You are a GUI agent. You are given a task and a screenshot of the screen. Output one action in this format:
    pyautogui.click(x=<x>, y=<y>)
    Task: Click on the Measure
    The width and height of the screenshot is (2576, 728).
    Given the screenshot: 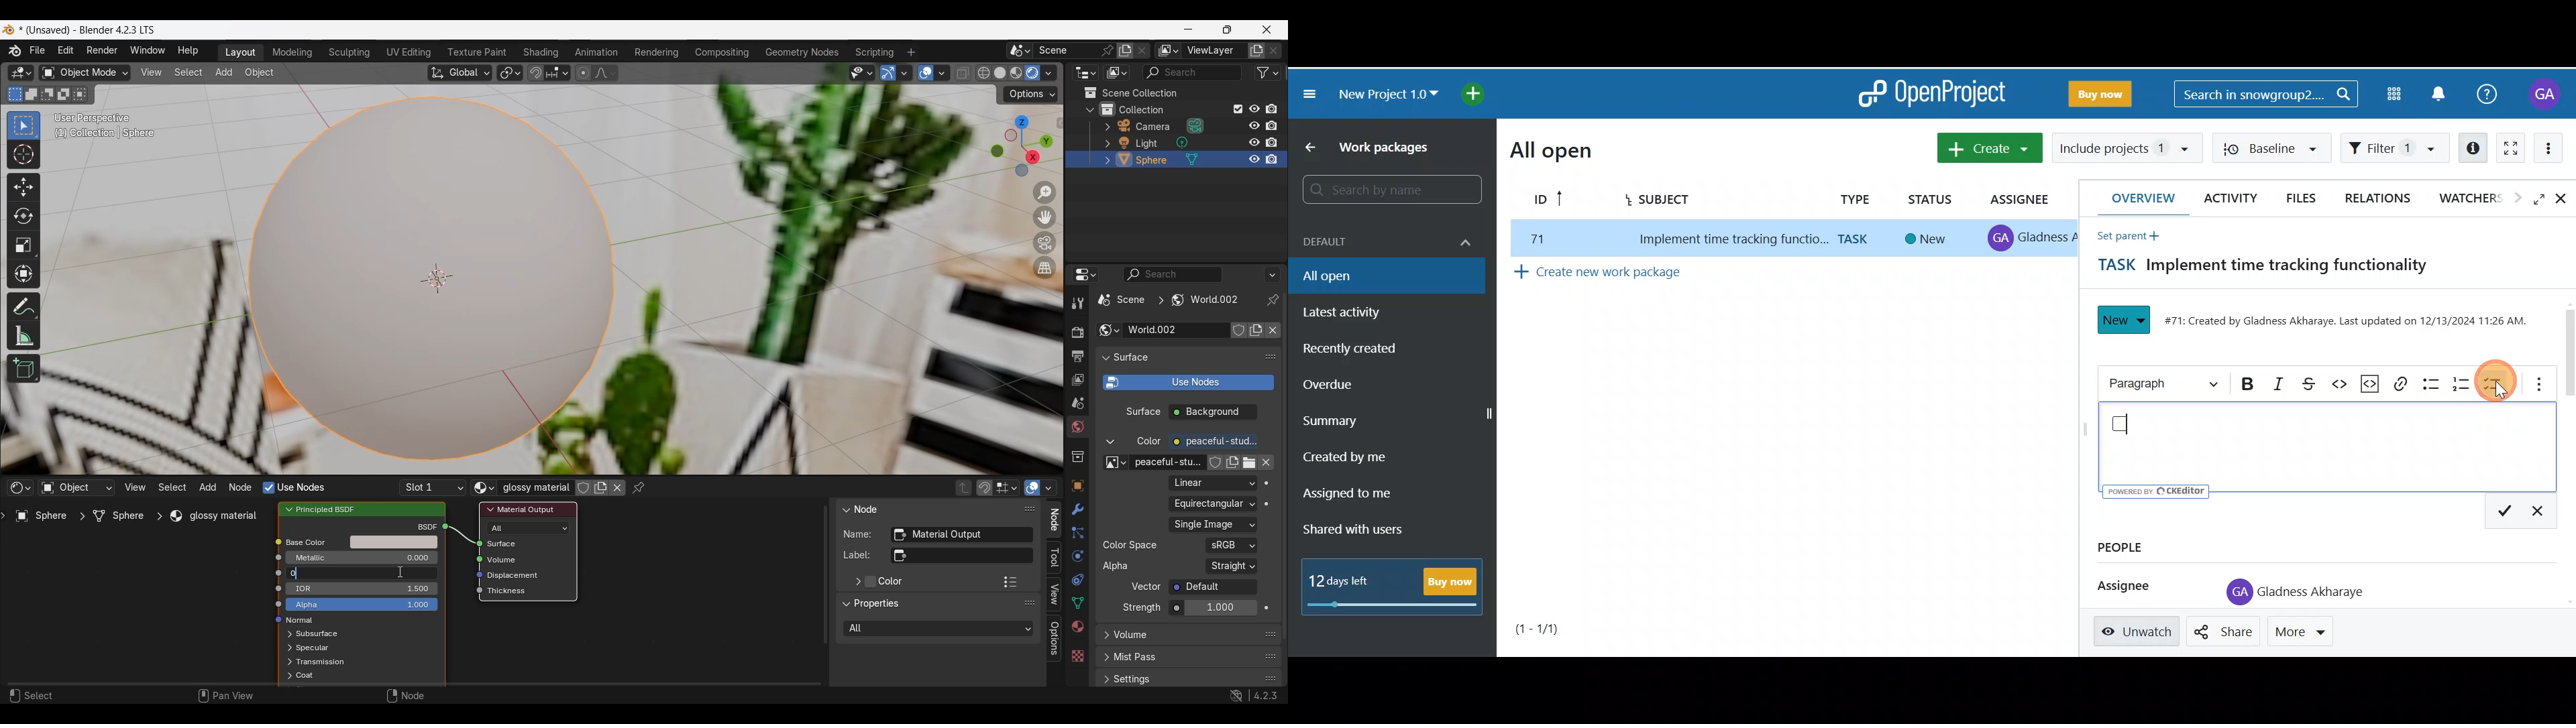 What is the action you would take?
    pyautogui.click(x=22, y=336)
    